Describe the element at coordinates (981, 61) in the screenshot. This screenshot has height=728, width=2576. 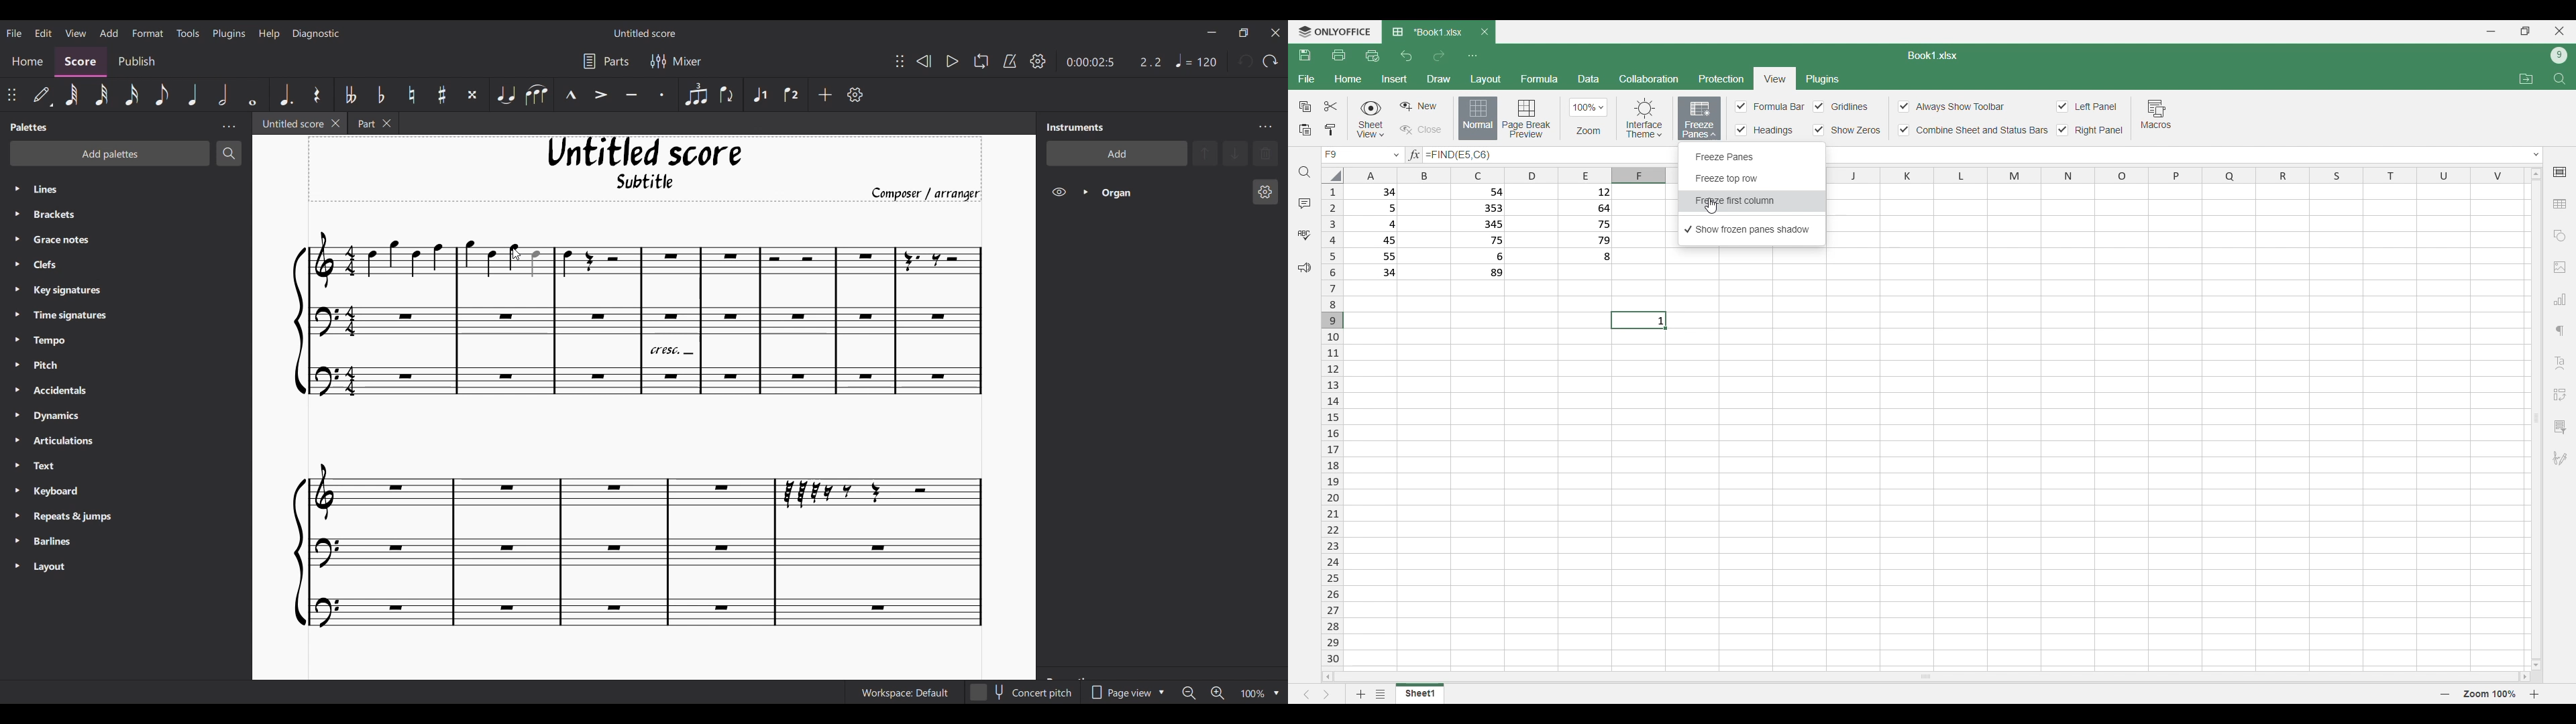
I see `Looping playback` at that location.